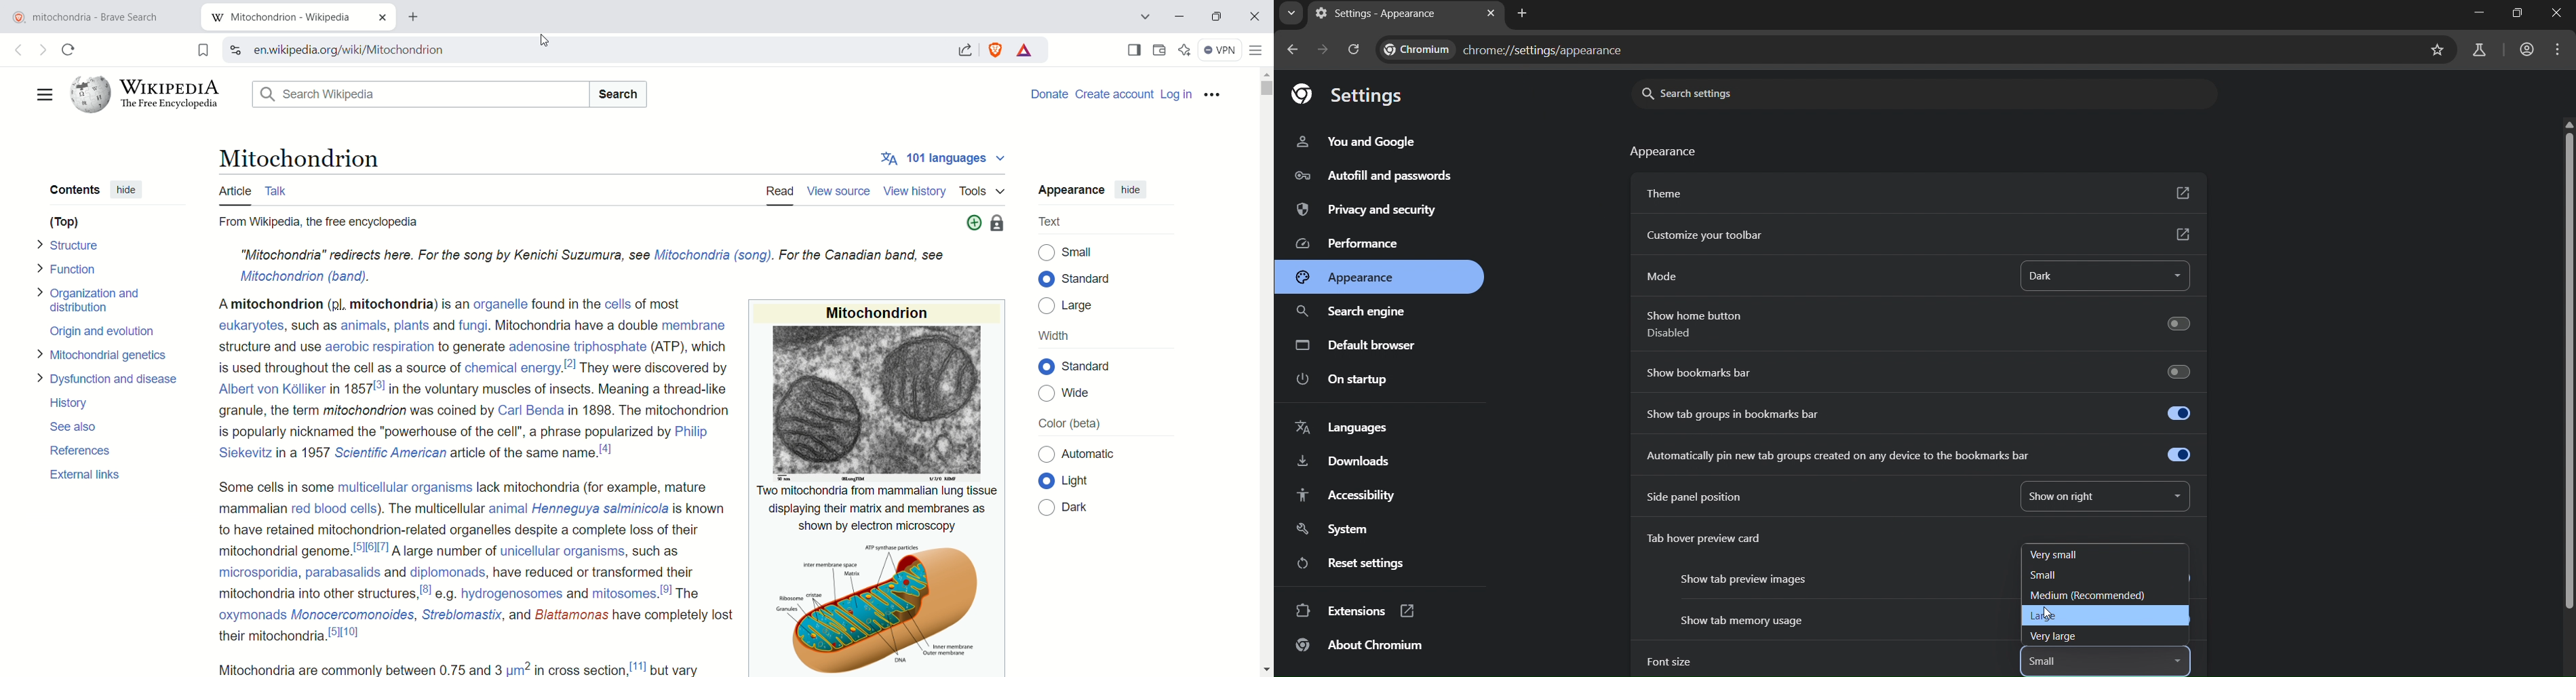  I want to click on show bookmarks bar, so click(1921, 371).